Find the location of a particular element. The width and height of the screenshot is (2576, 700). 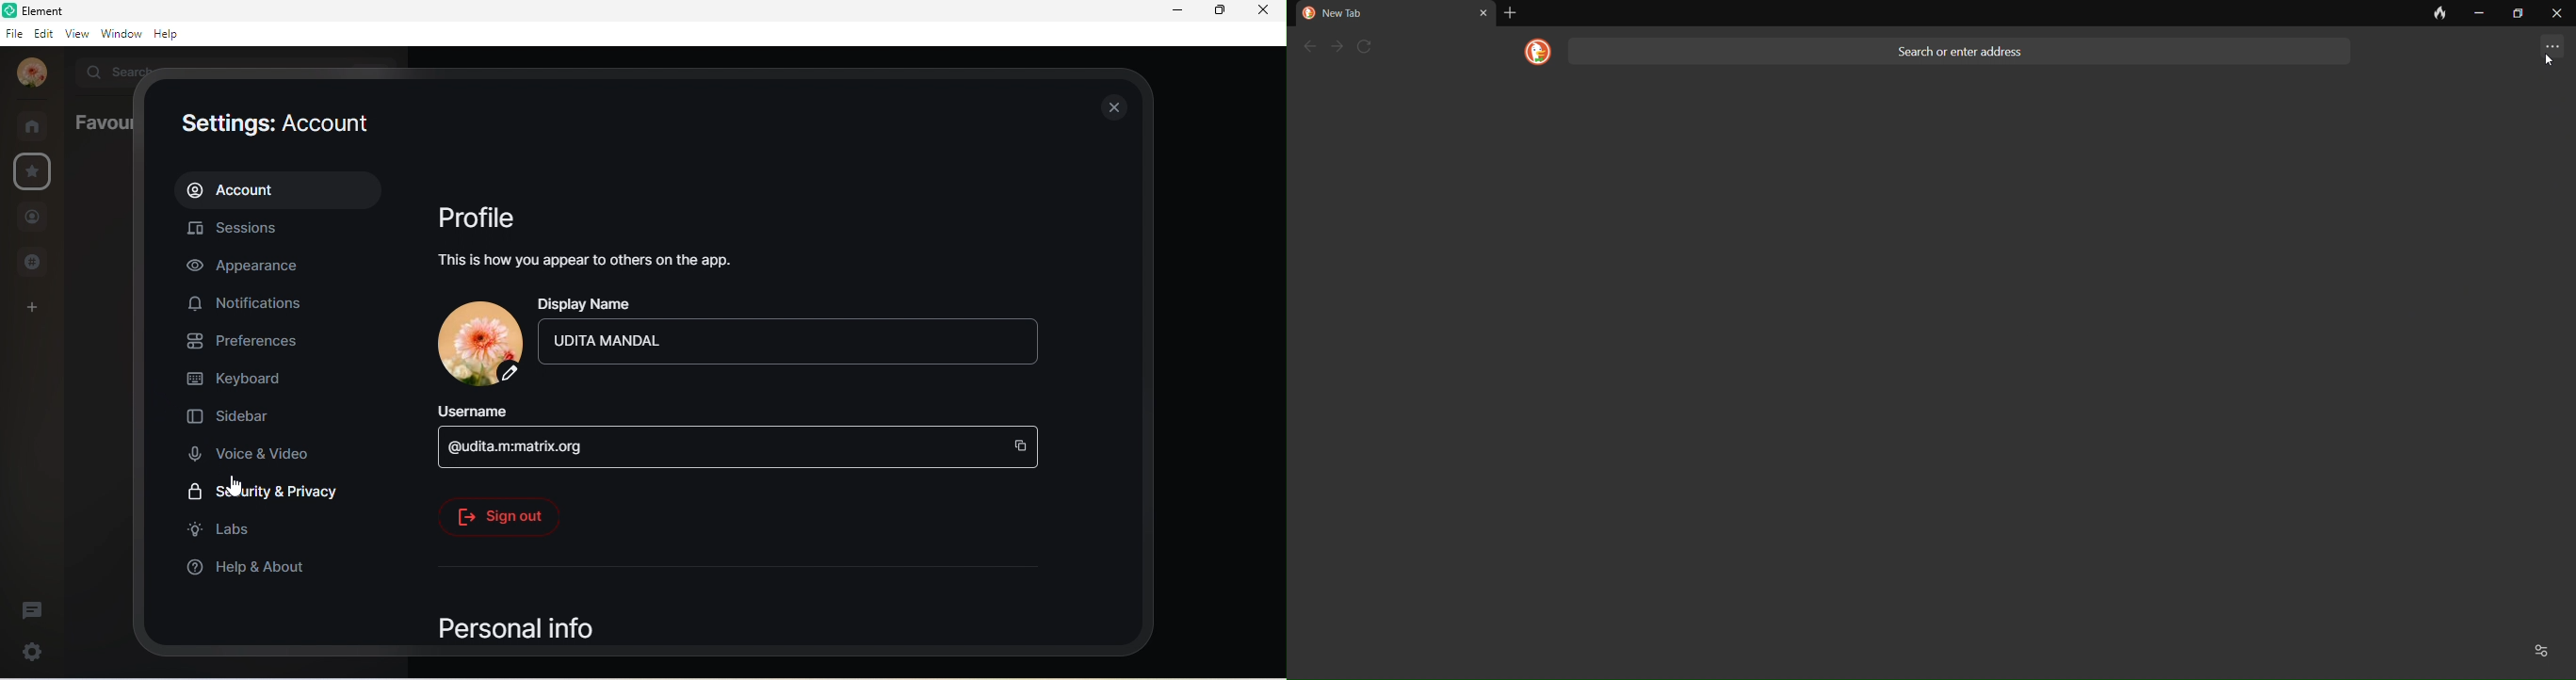

help and about is located at coordinates (248, 568).